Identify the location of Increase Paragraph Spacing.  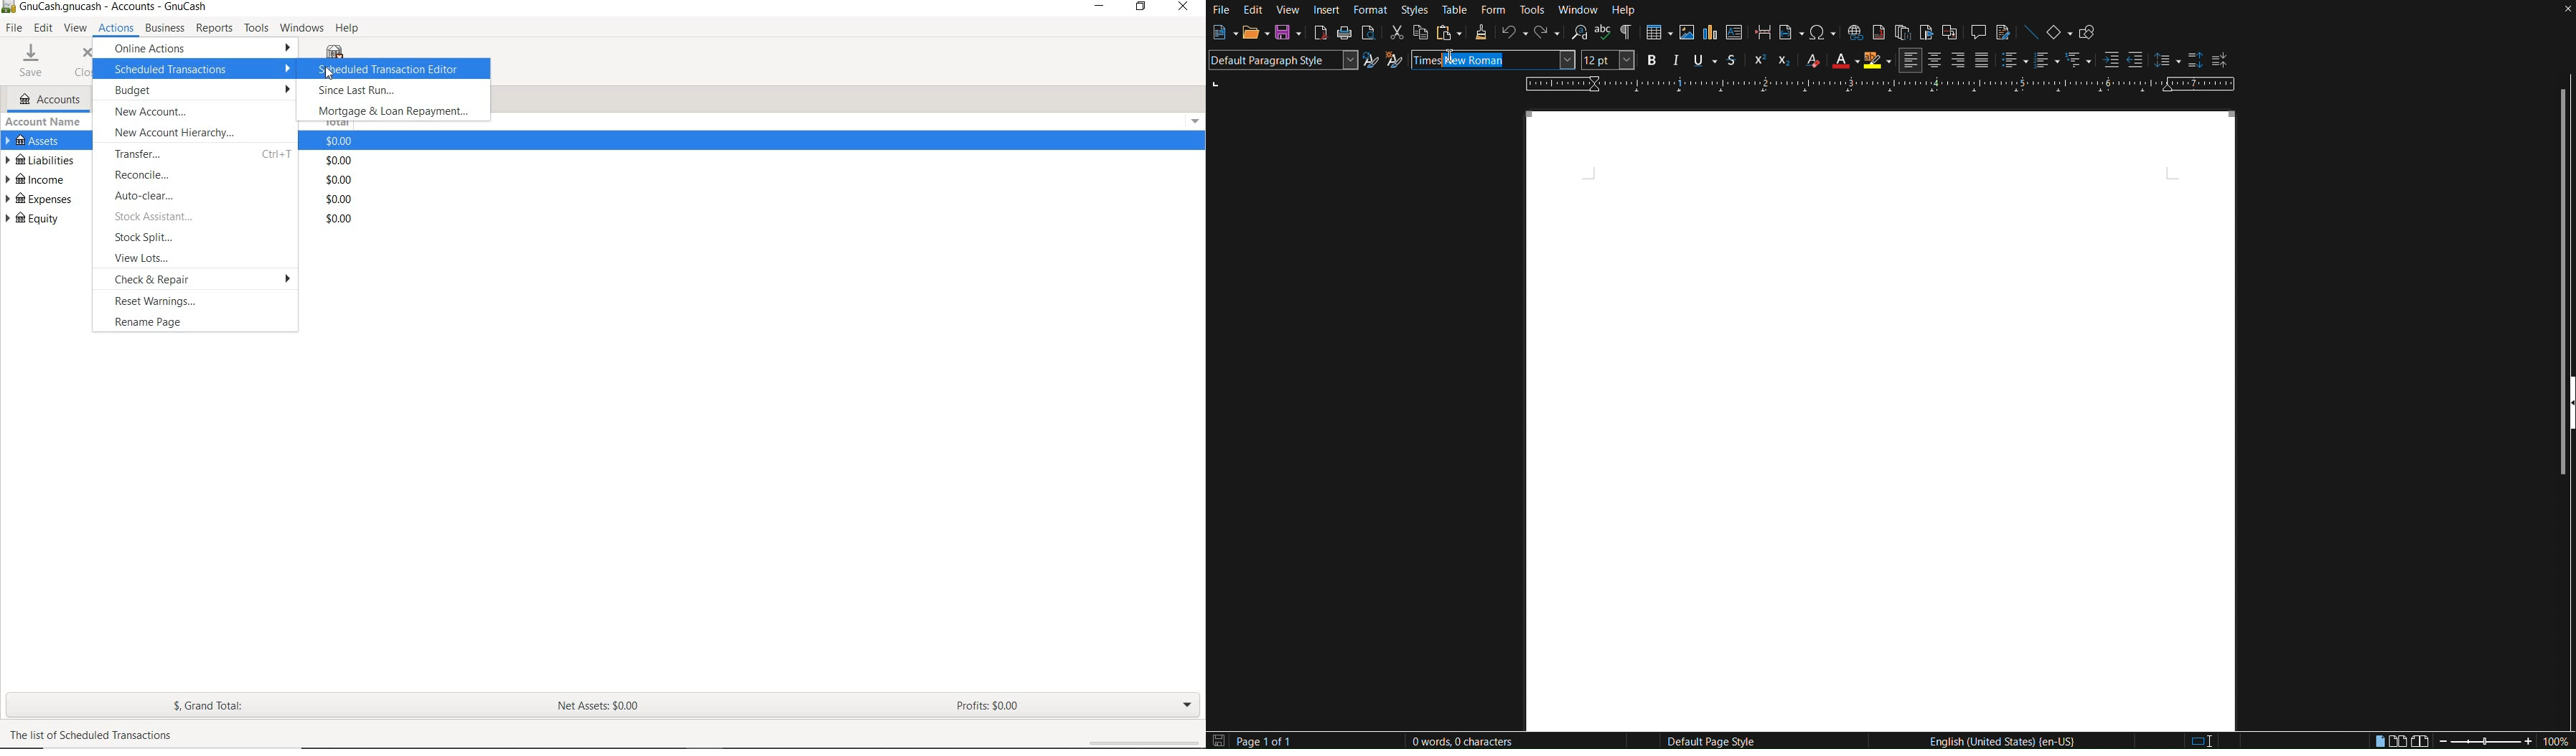
(2197, 62).